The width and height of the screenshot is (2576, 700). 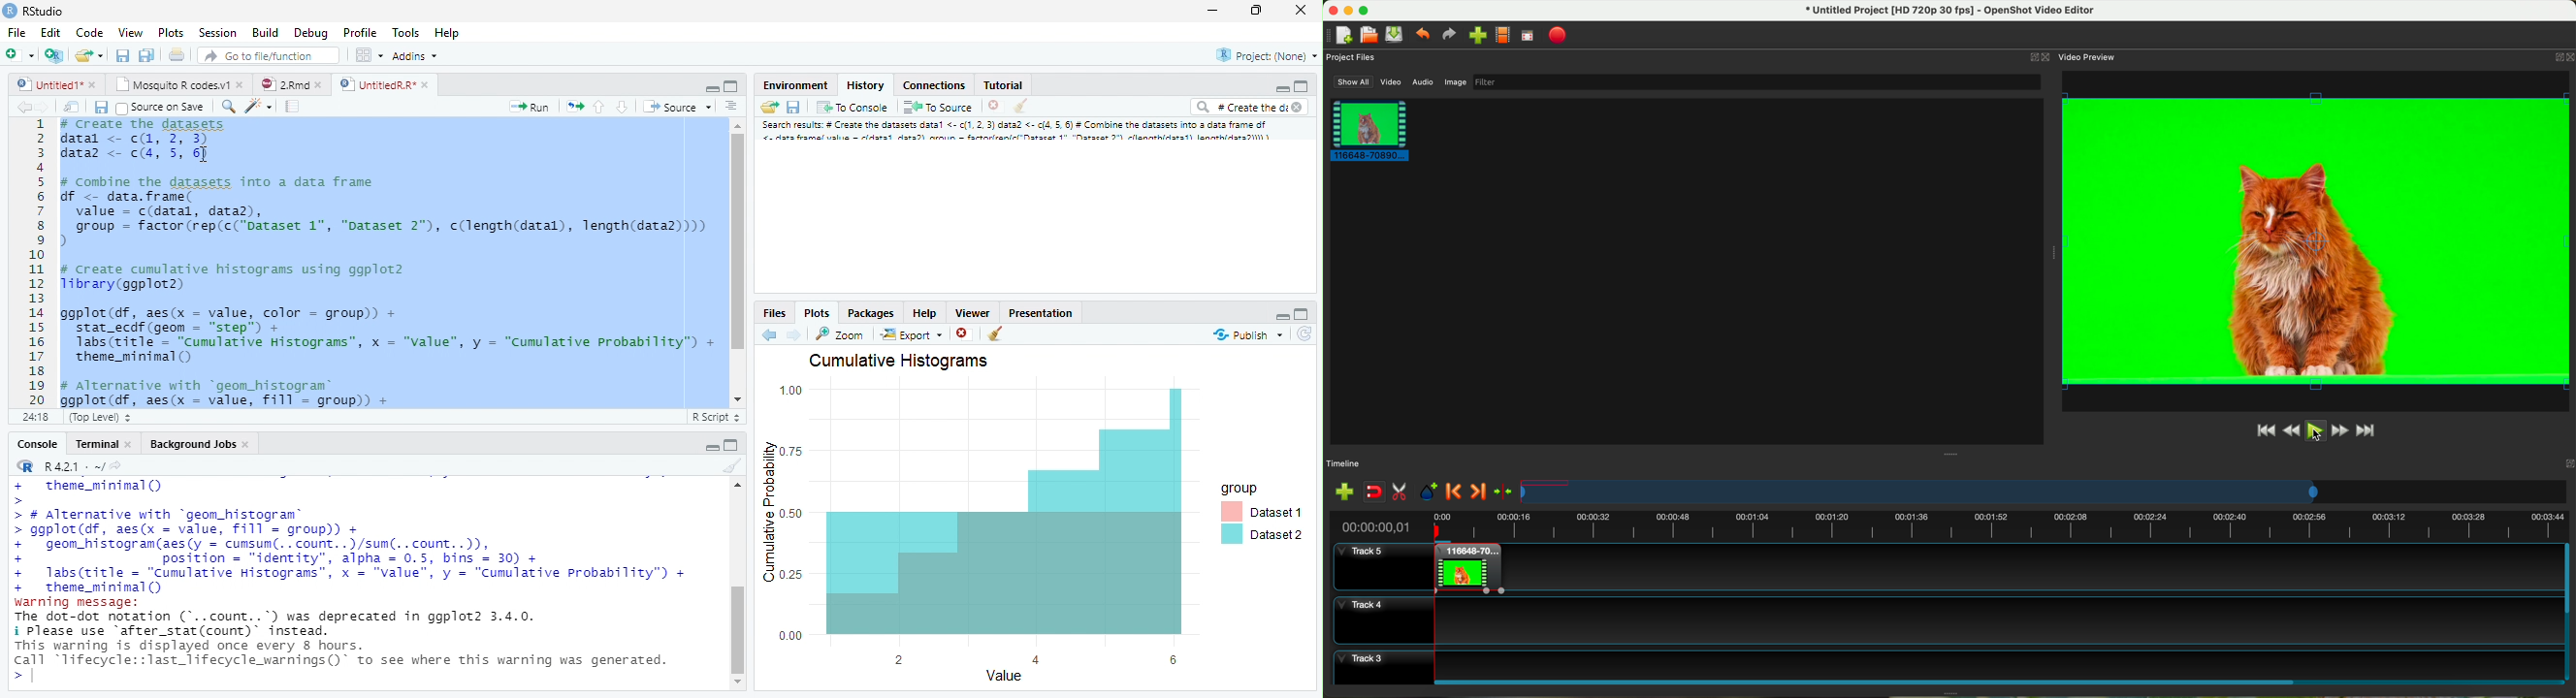 What do you see at coordinates (51, 34) in the screenshot?
I see `Edit` at bounding box center [51, 34].